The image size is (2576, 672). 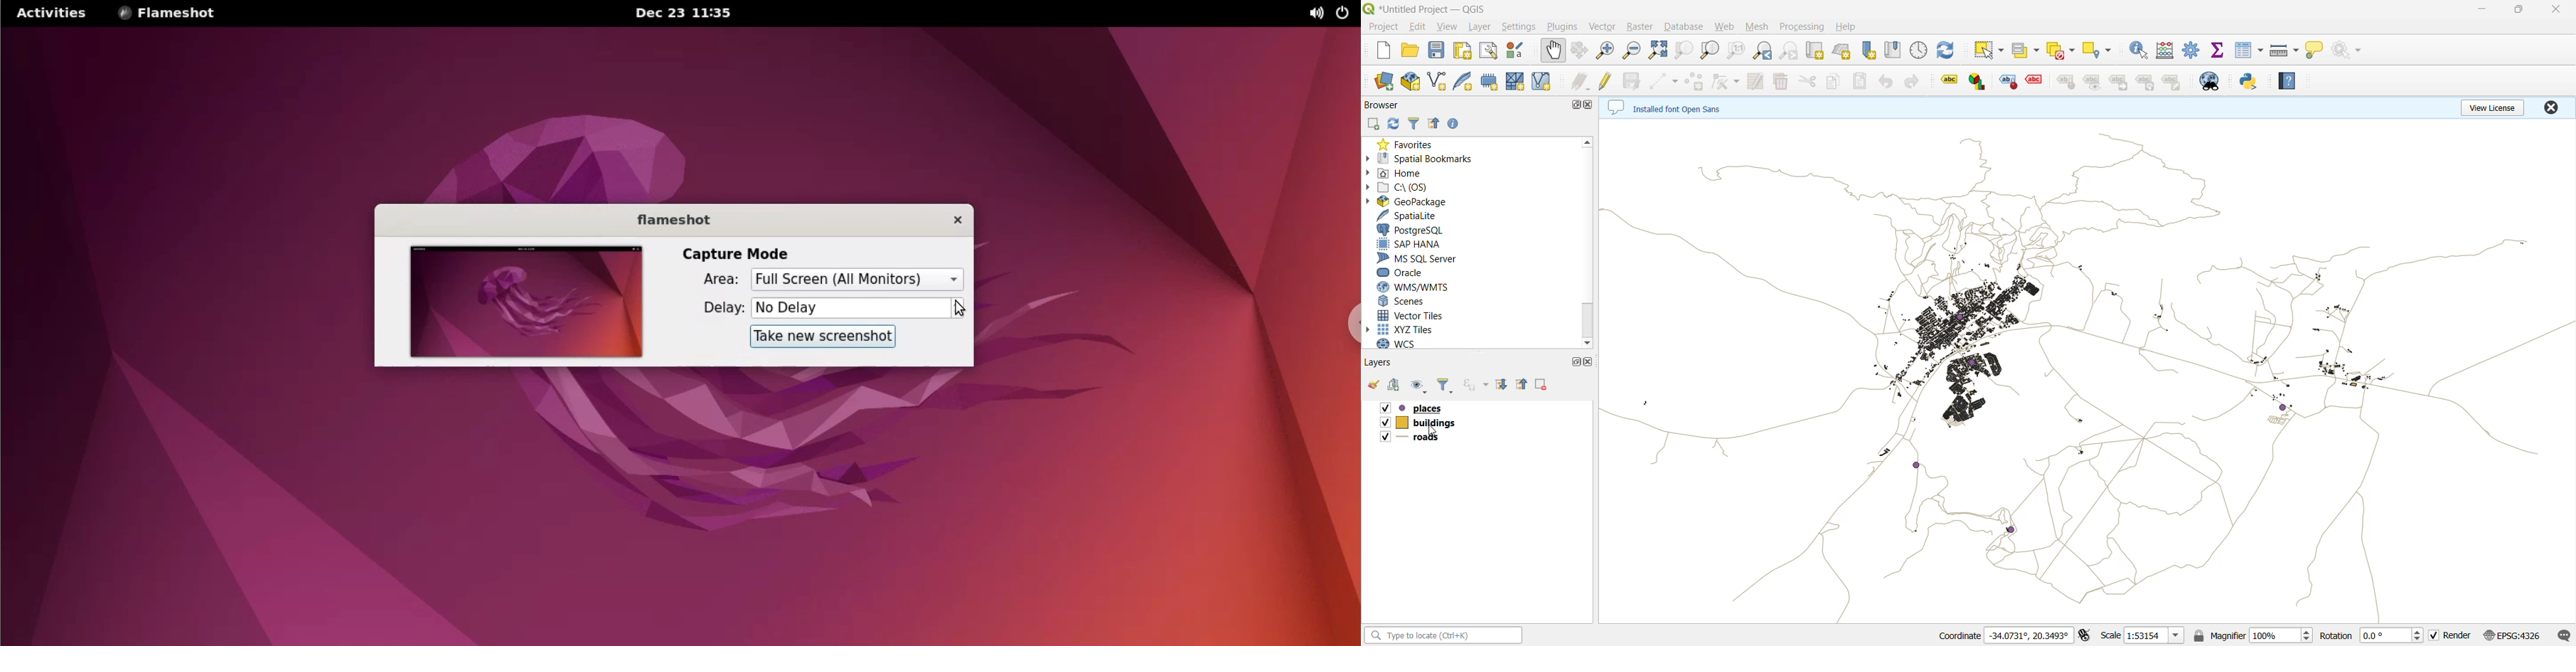 I want to click on help, so click(x=2288, y=81).